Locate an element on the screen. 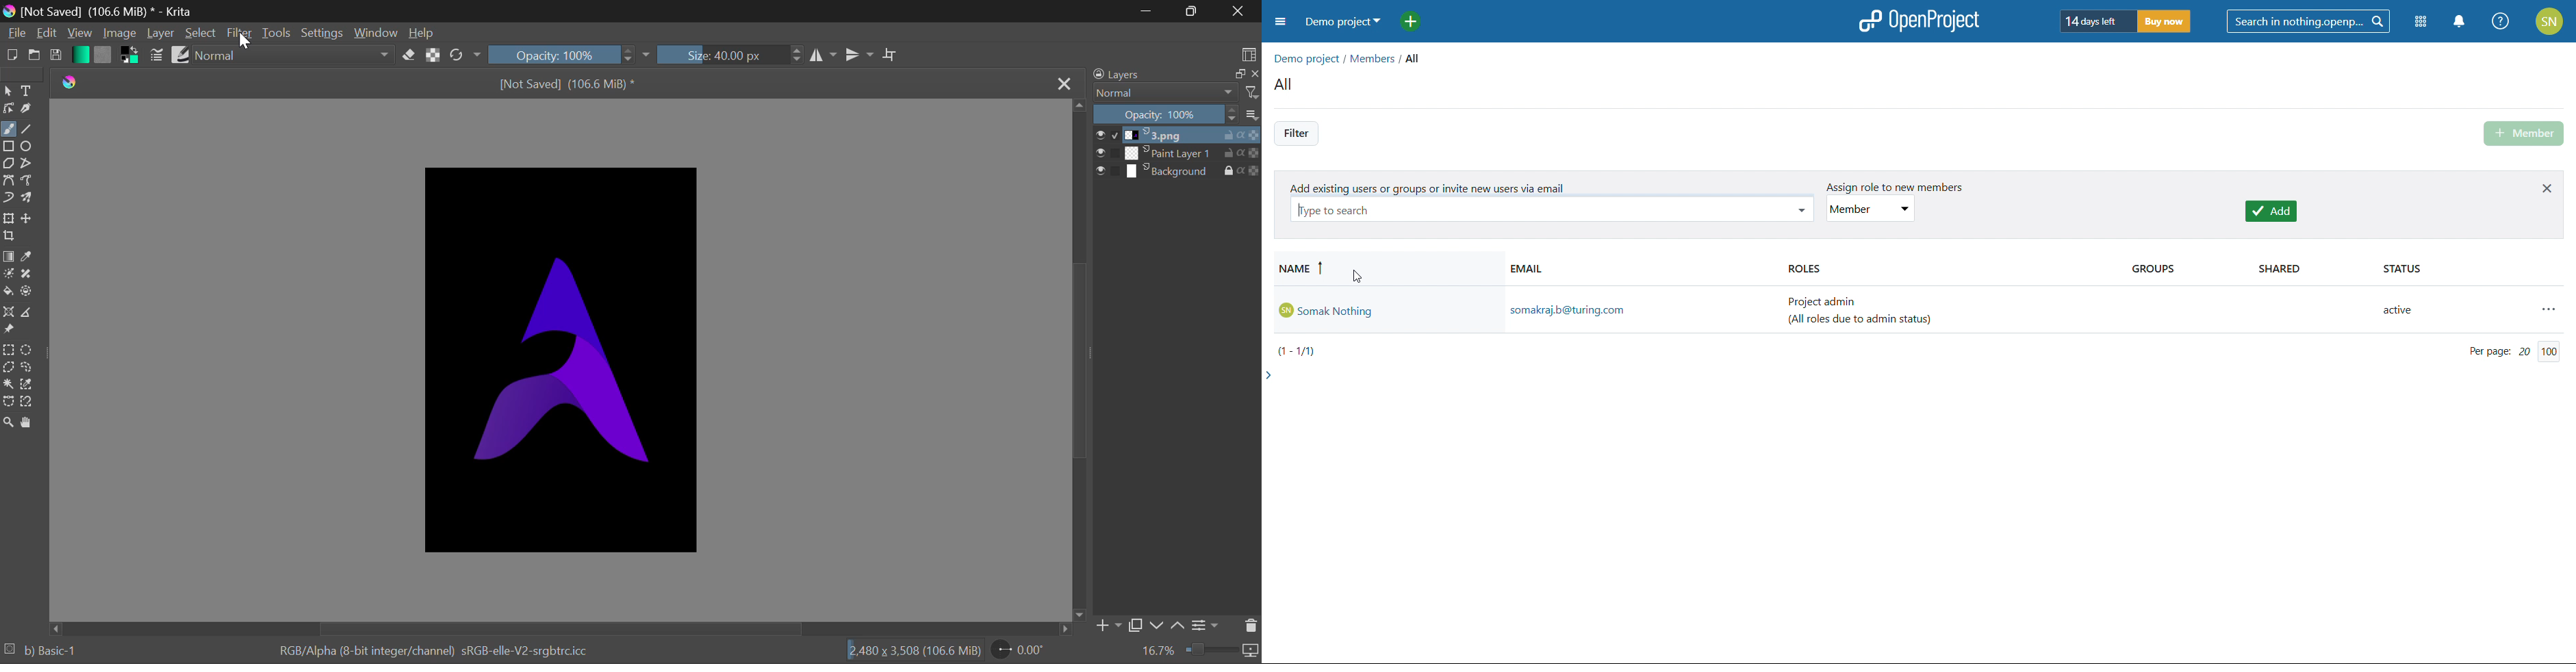  Settings is located at coordinates (323, 33).